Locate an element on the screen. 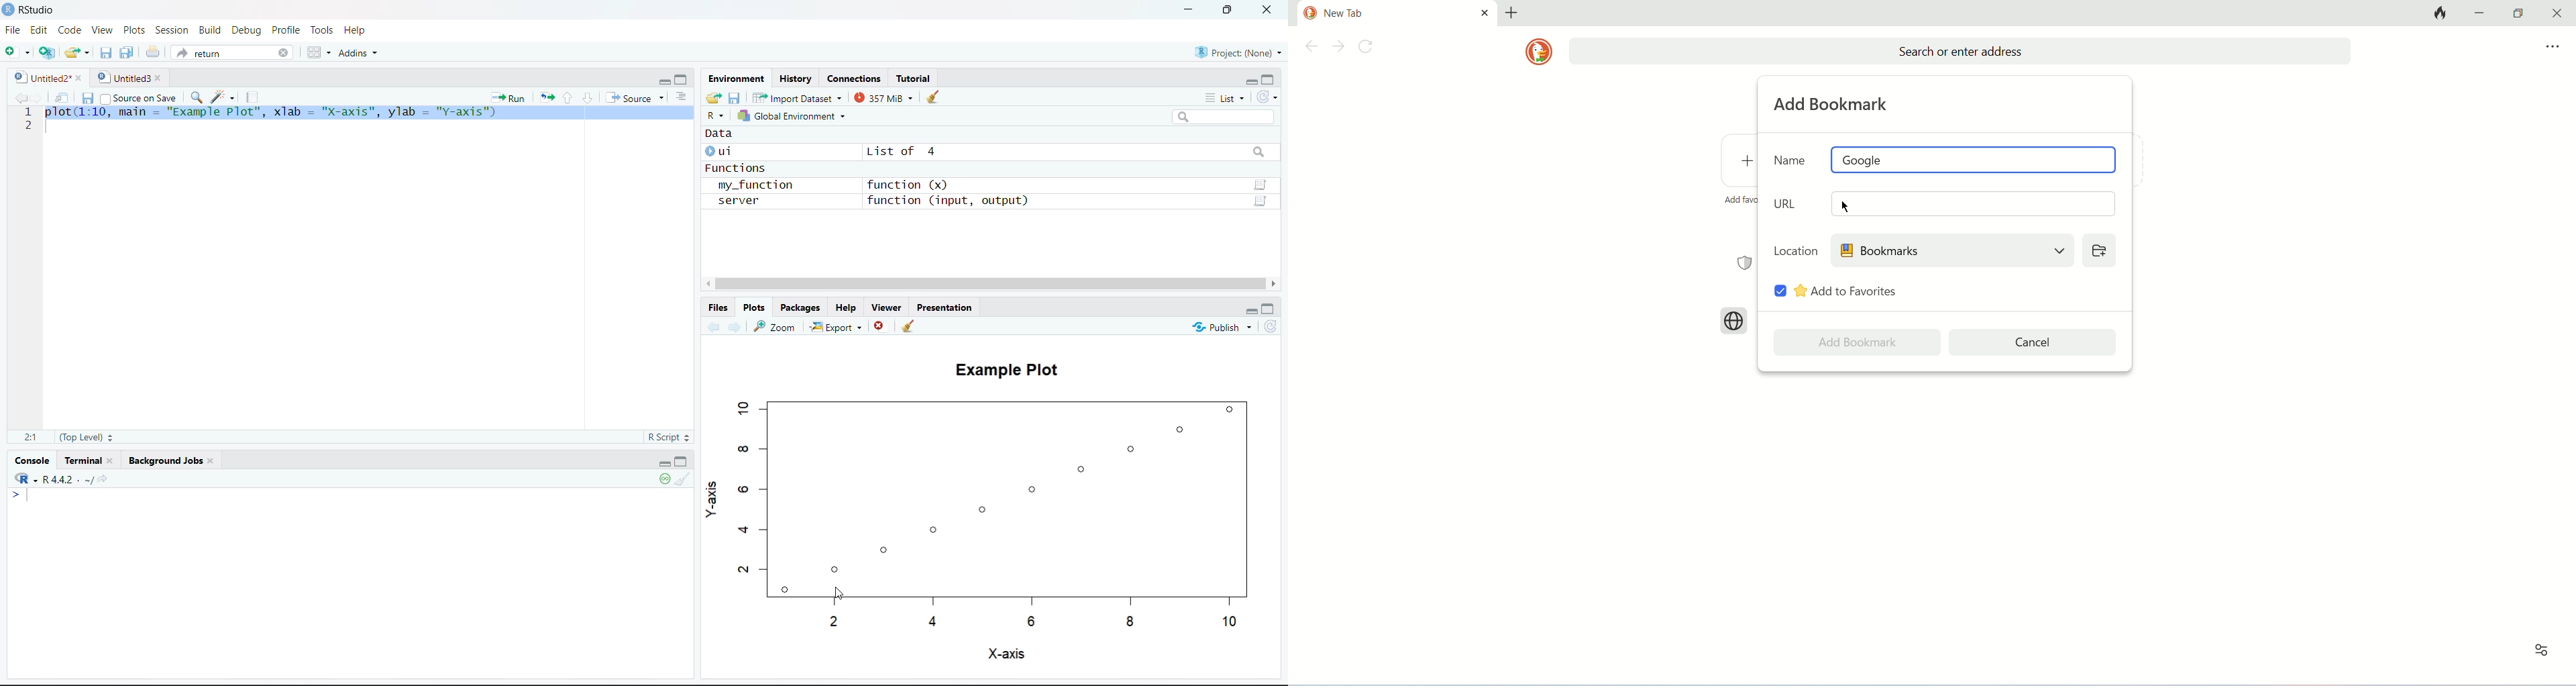 The image size is (2576, 700). Tutorial is located at coordinates (914, 77).